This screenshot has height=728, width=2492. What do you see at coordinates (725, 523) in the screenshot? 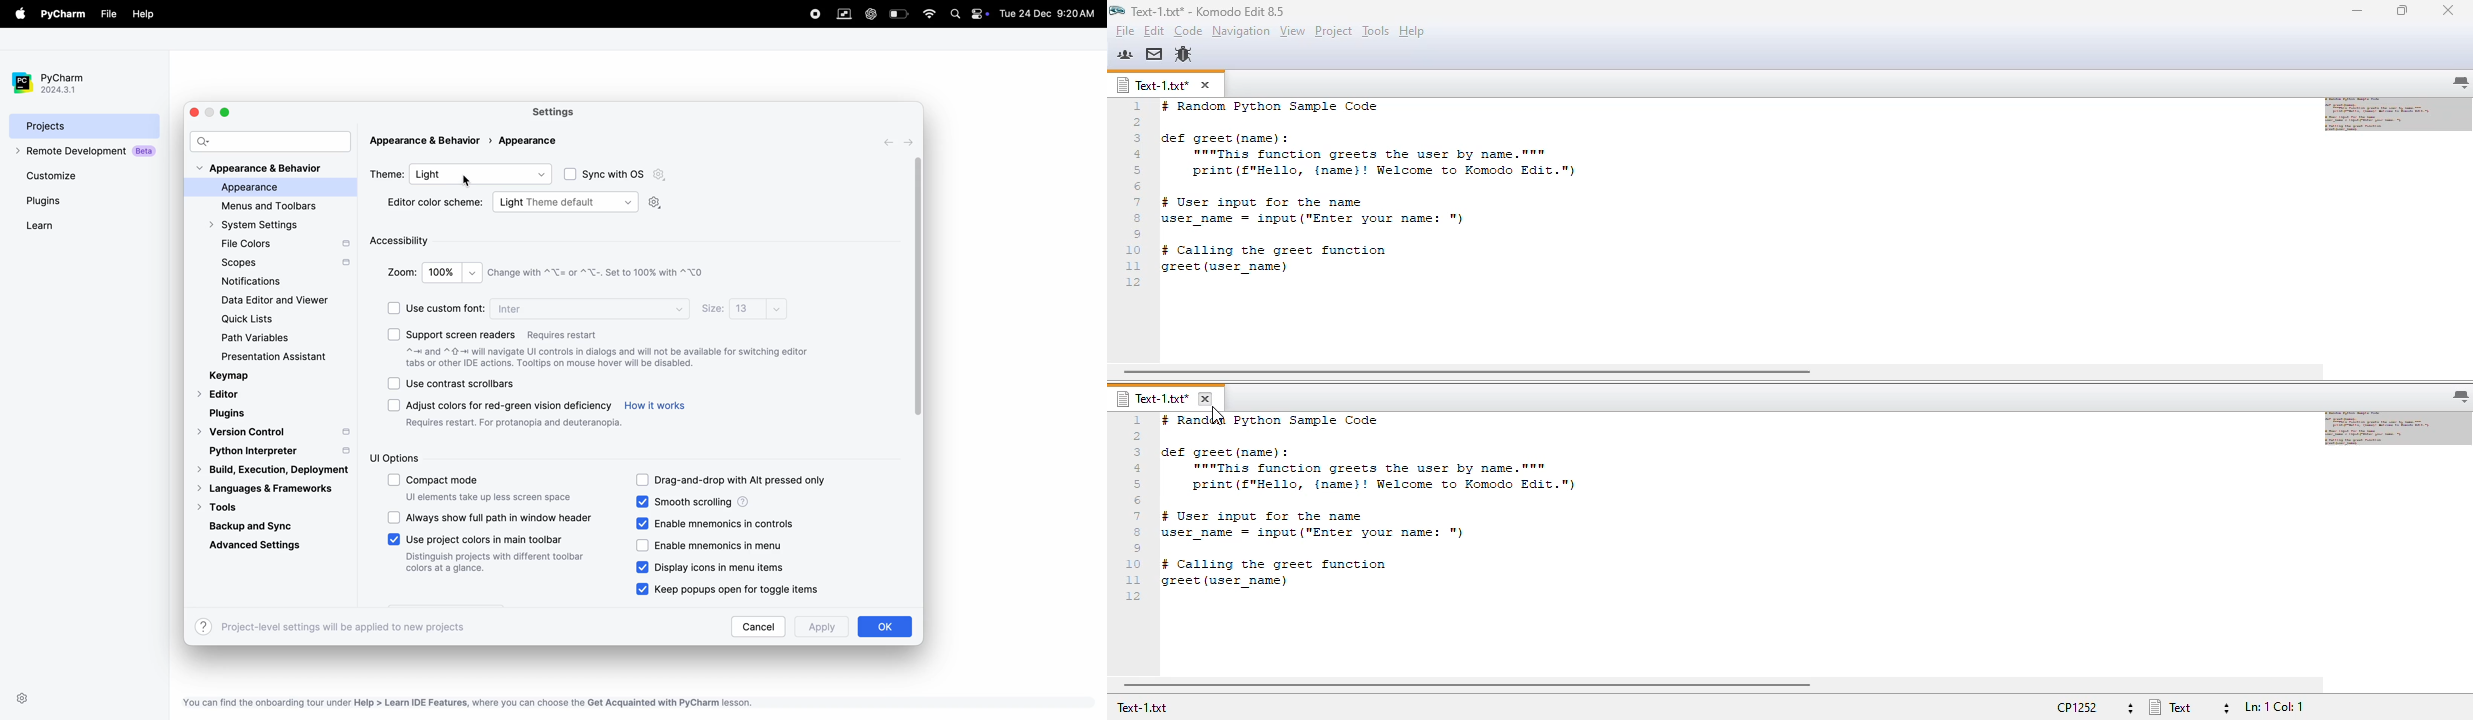
I see `enable memonics` at bounding box center [725, 523].